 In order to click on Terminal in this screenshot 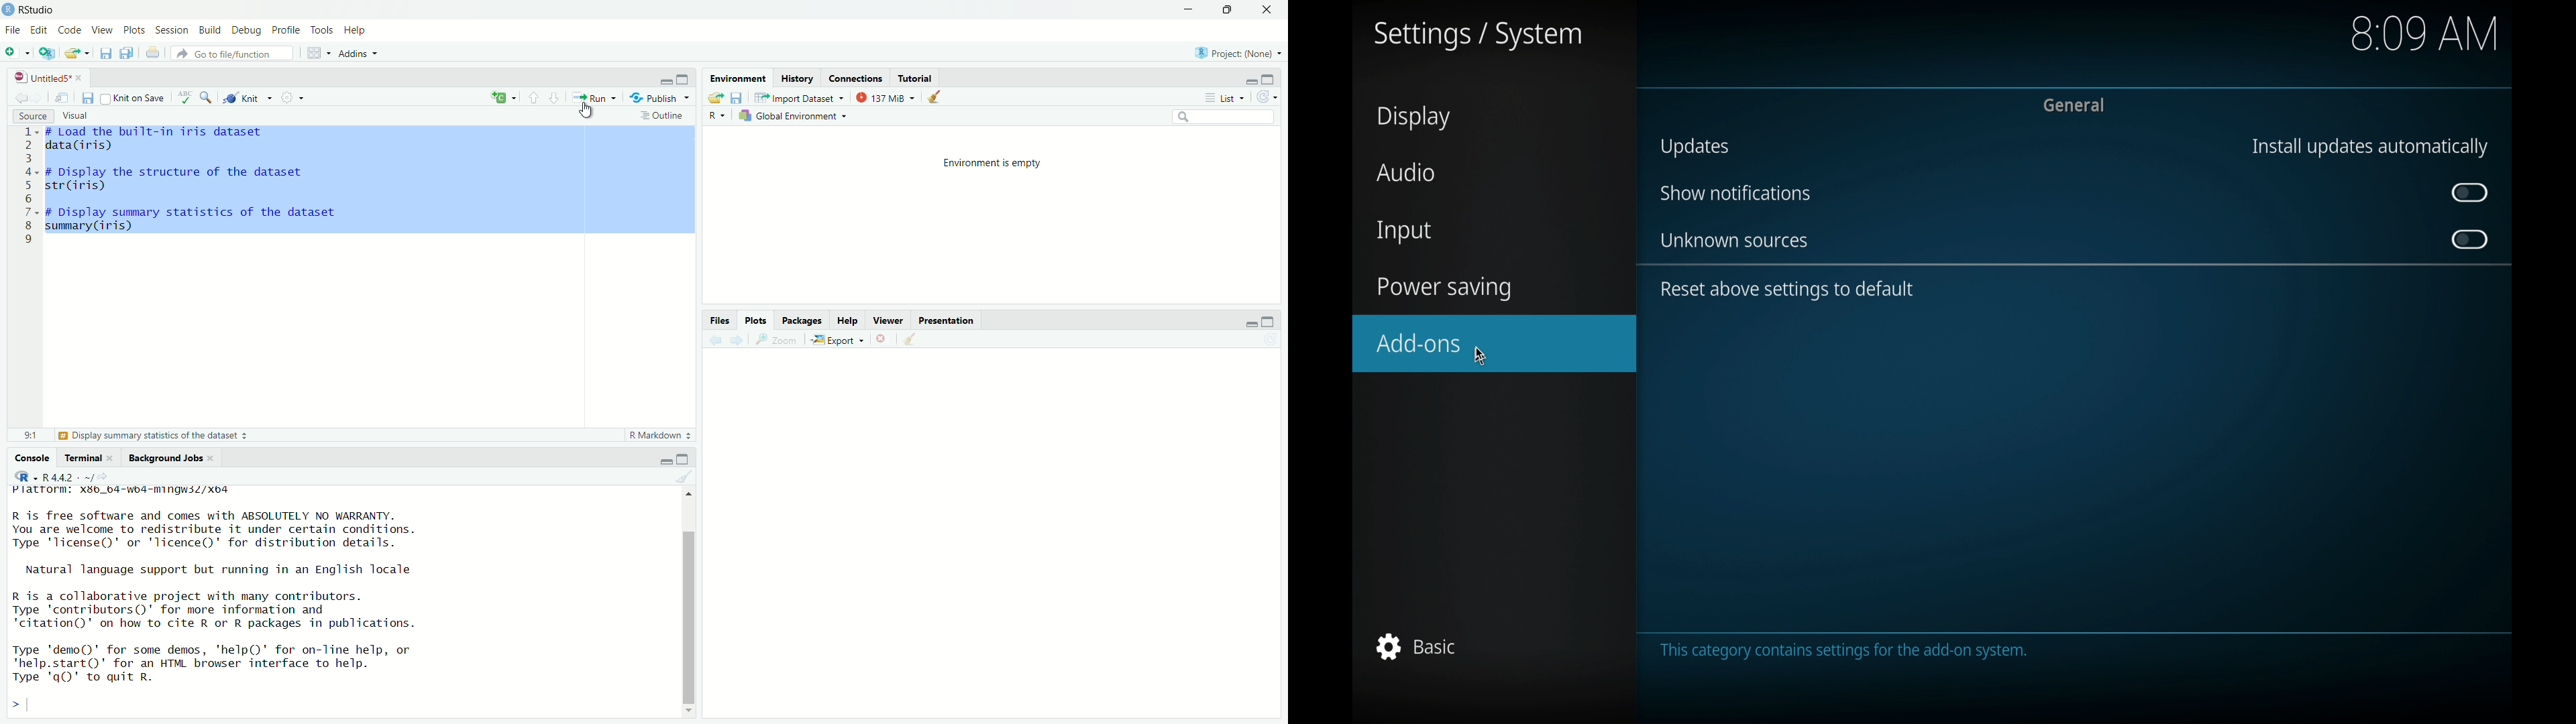, I will do `click(91, 458)`.